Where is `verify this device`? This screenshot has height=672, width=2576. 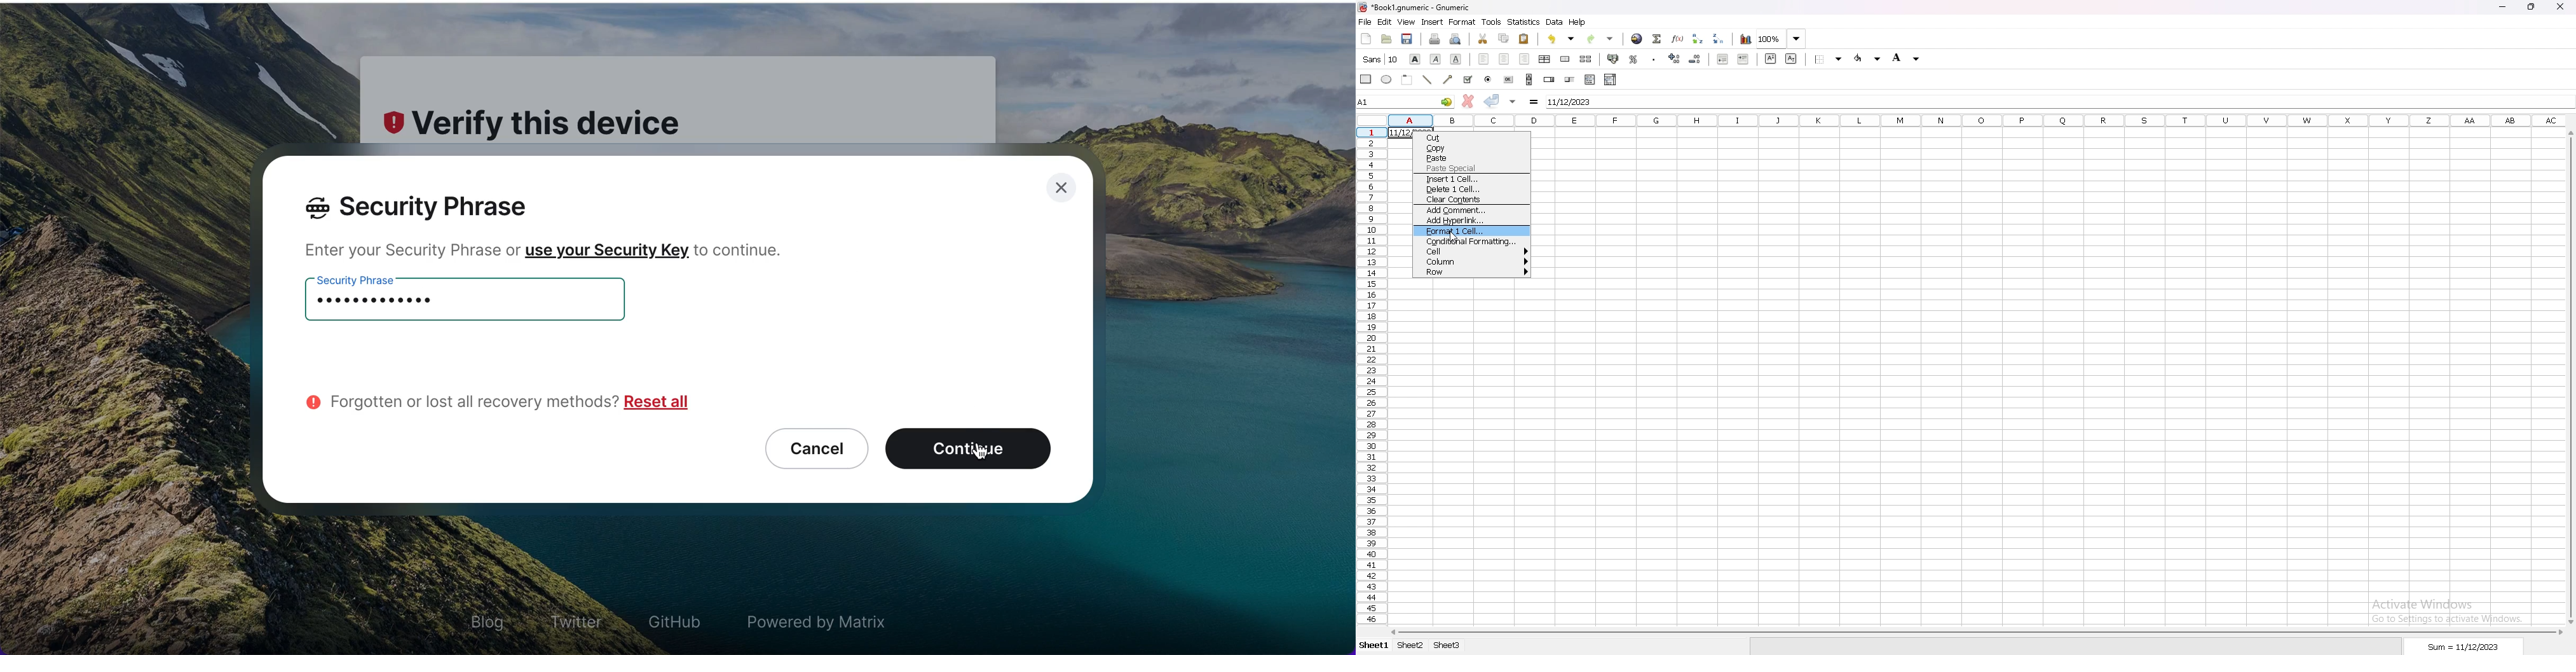
verify this device is located at coordinates (542, 122).